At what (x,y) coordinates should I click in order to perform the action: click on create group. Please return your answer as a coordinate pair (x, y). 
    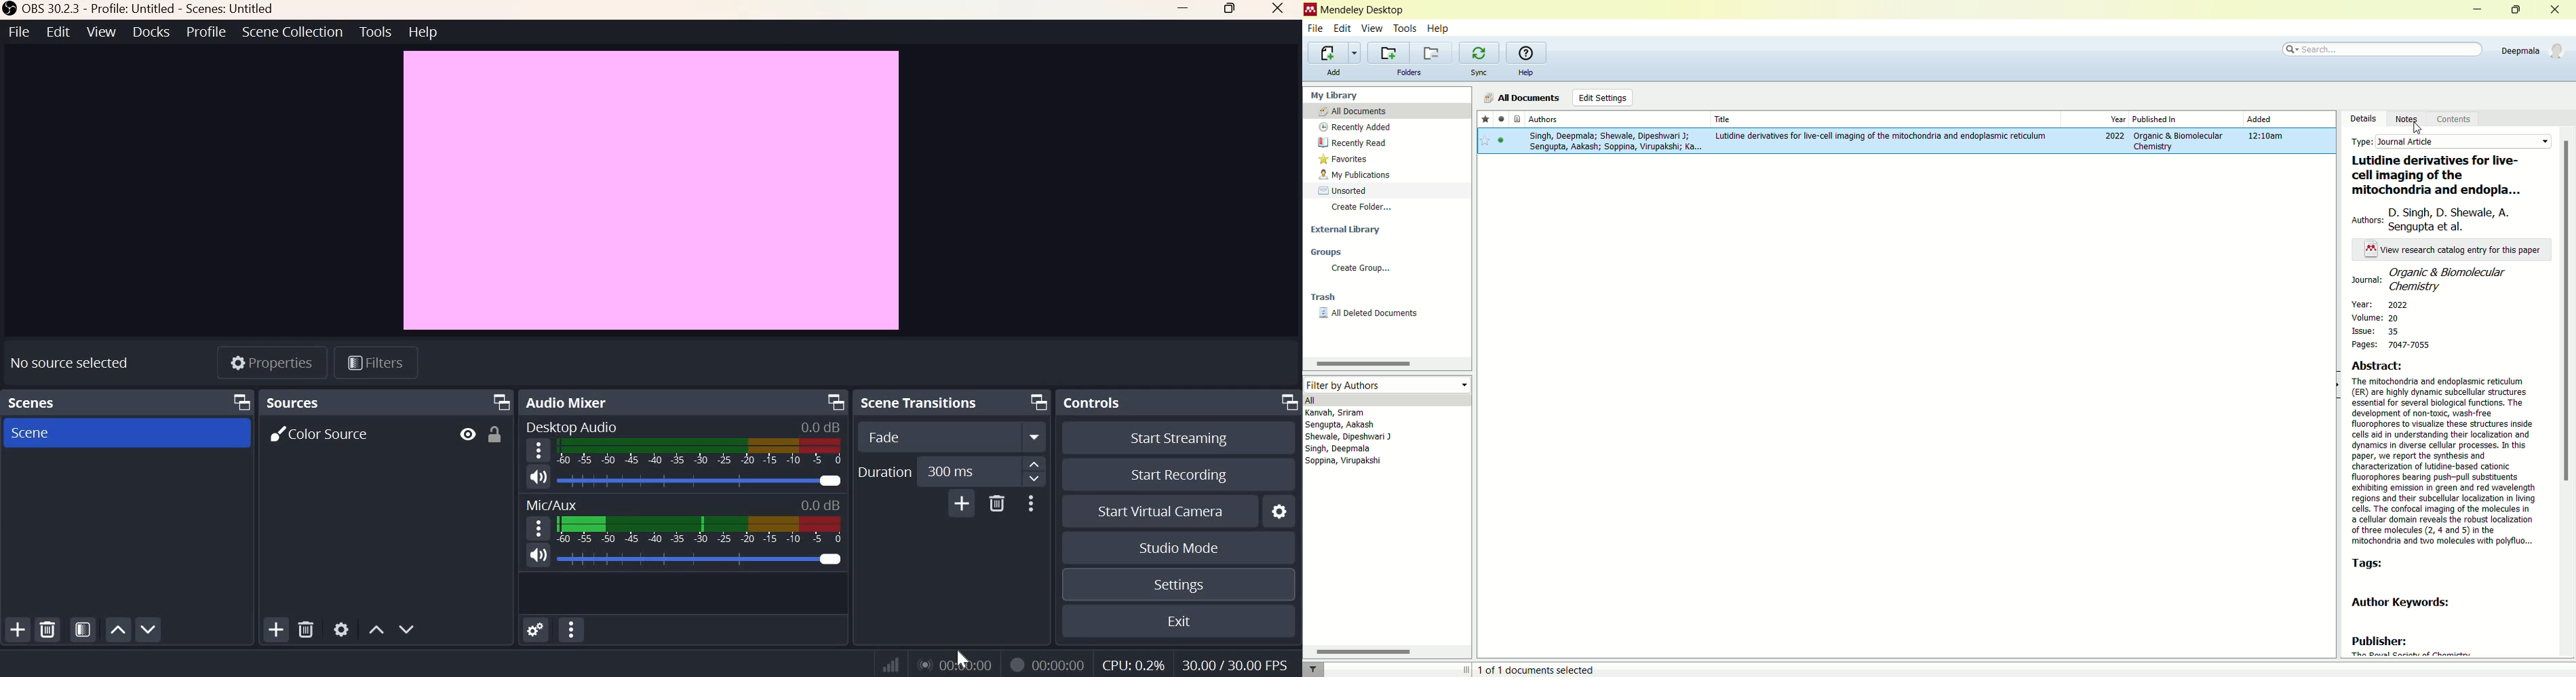
    Looking at the image, I should click on (1387, 267).